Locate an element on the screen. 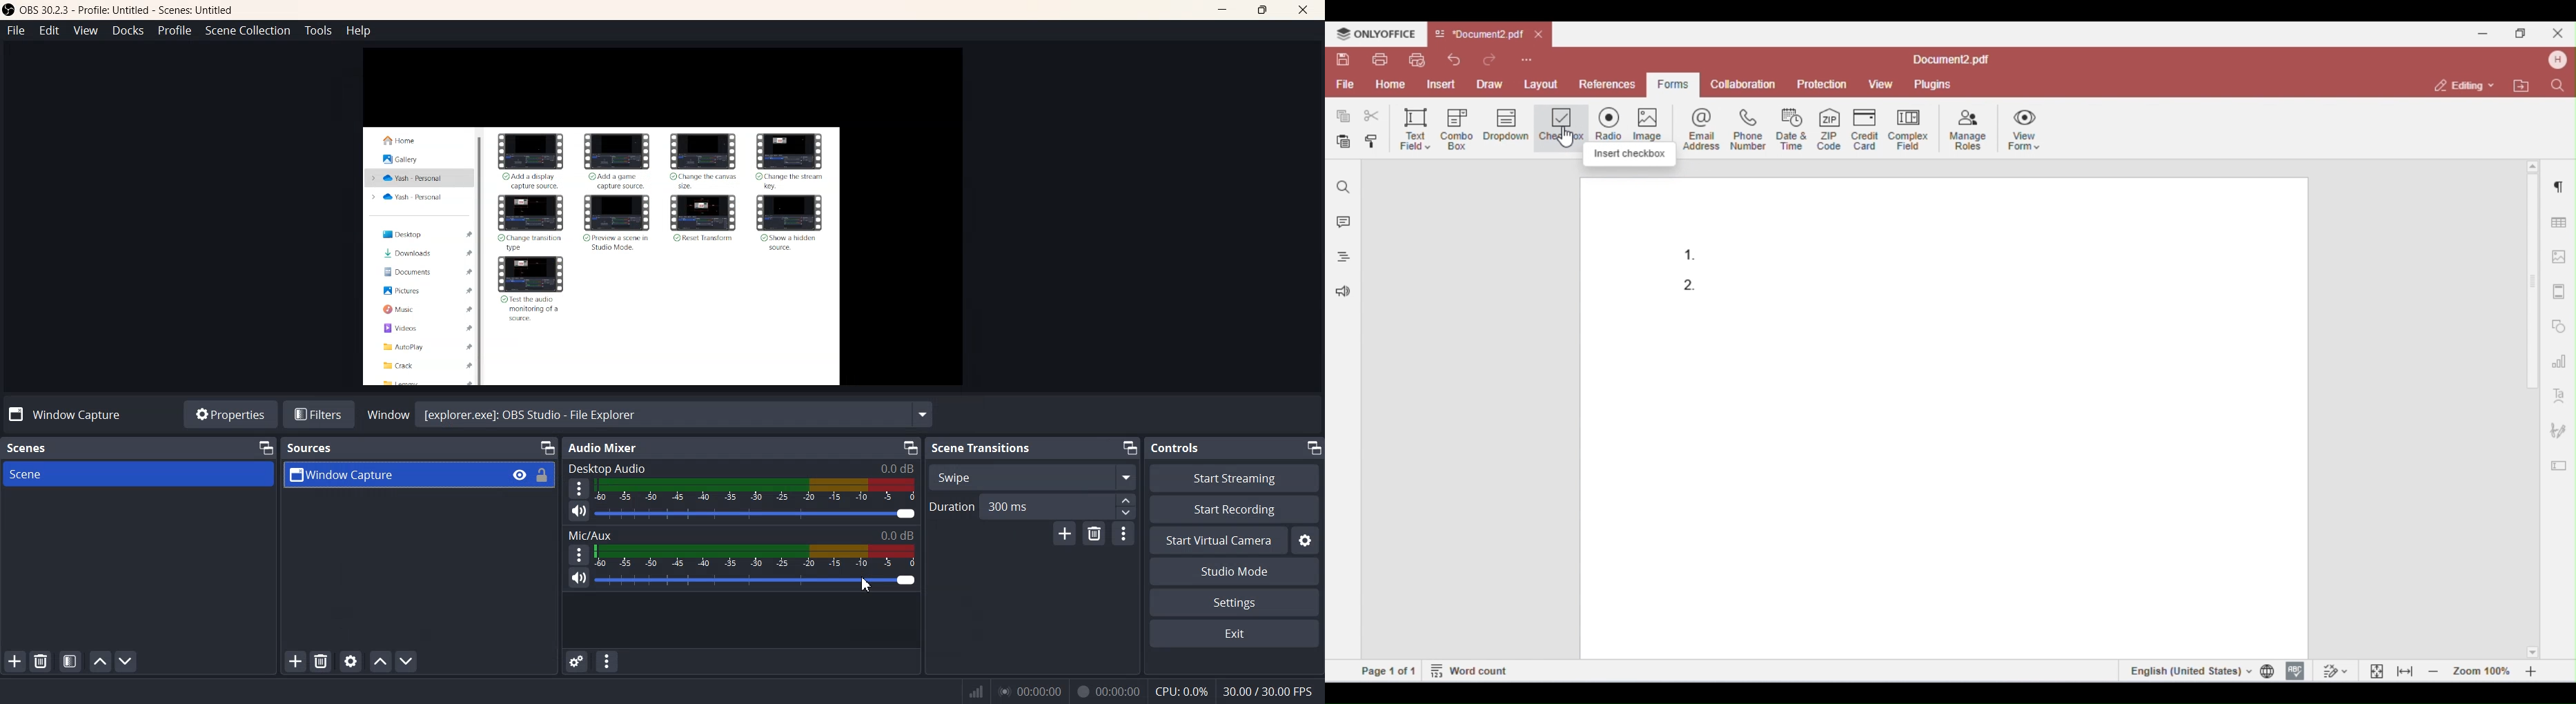 The height and width of the screenshot is (728, 2576). Scene Transitions is located at coordinates (983, 447).